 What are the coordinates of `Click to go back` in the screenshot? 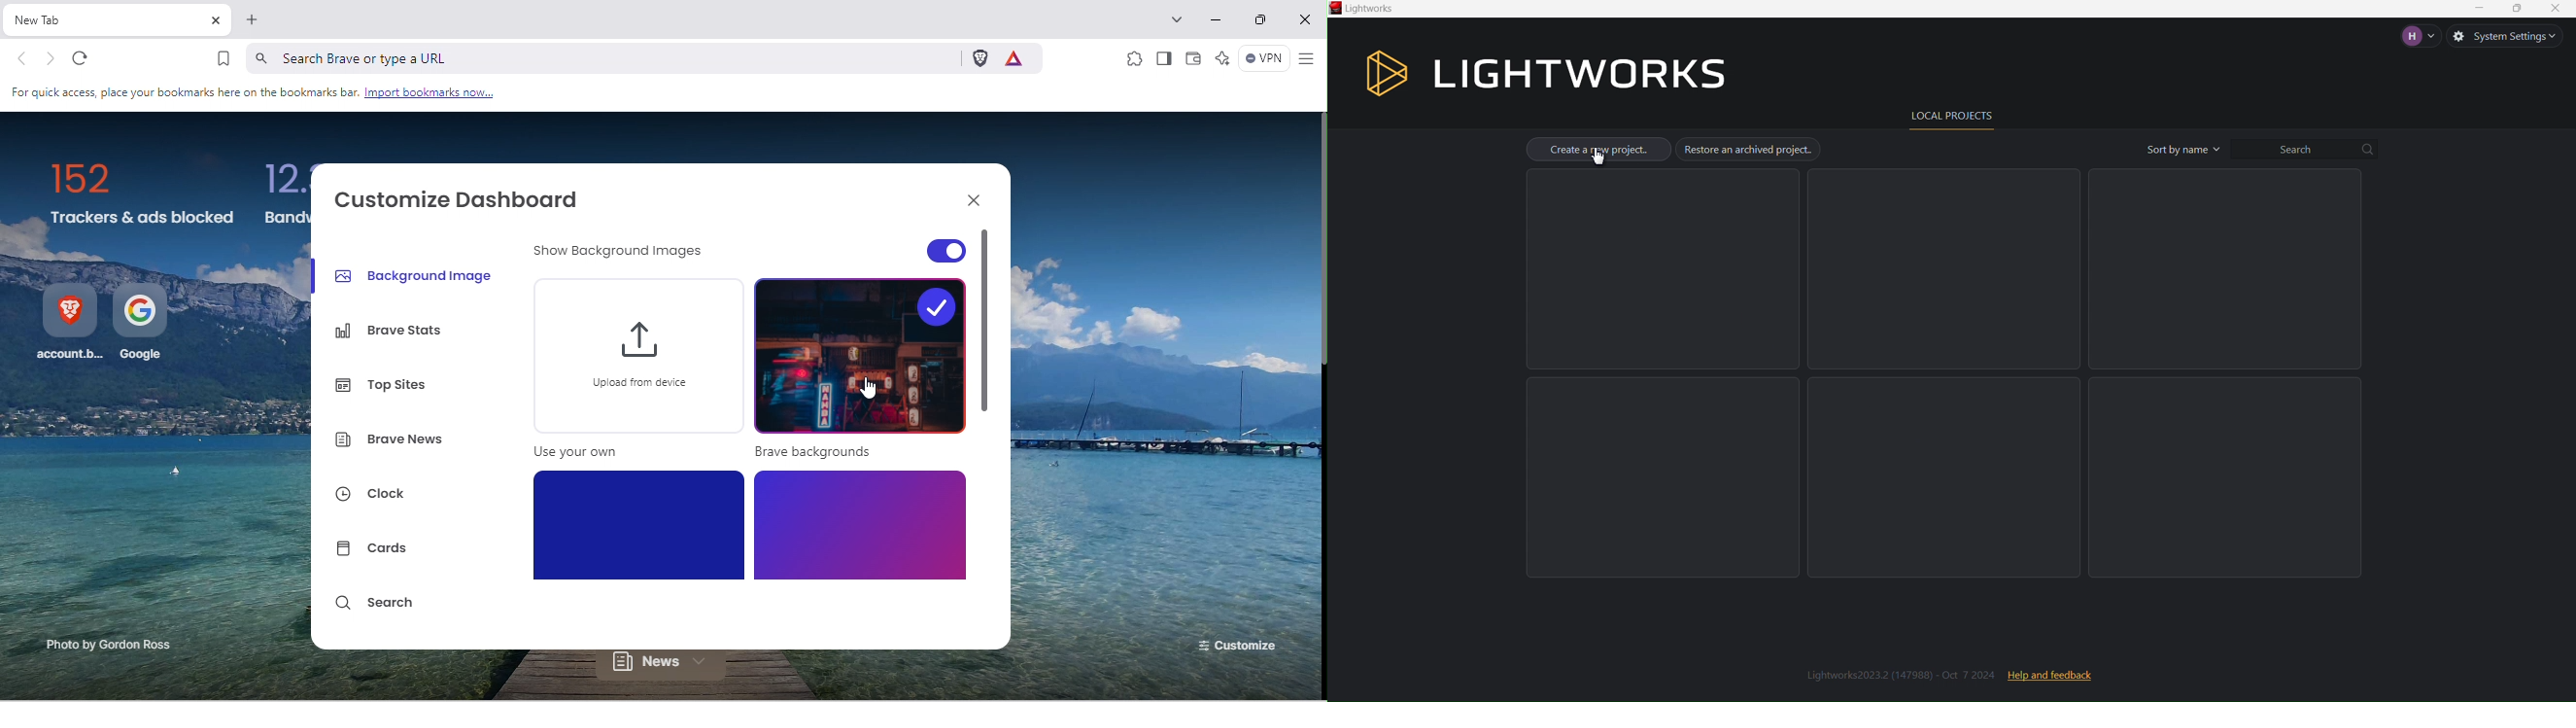 It's located at (22, 60).